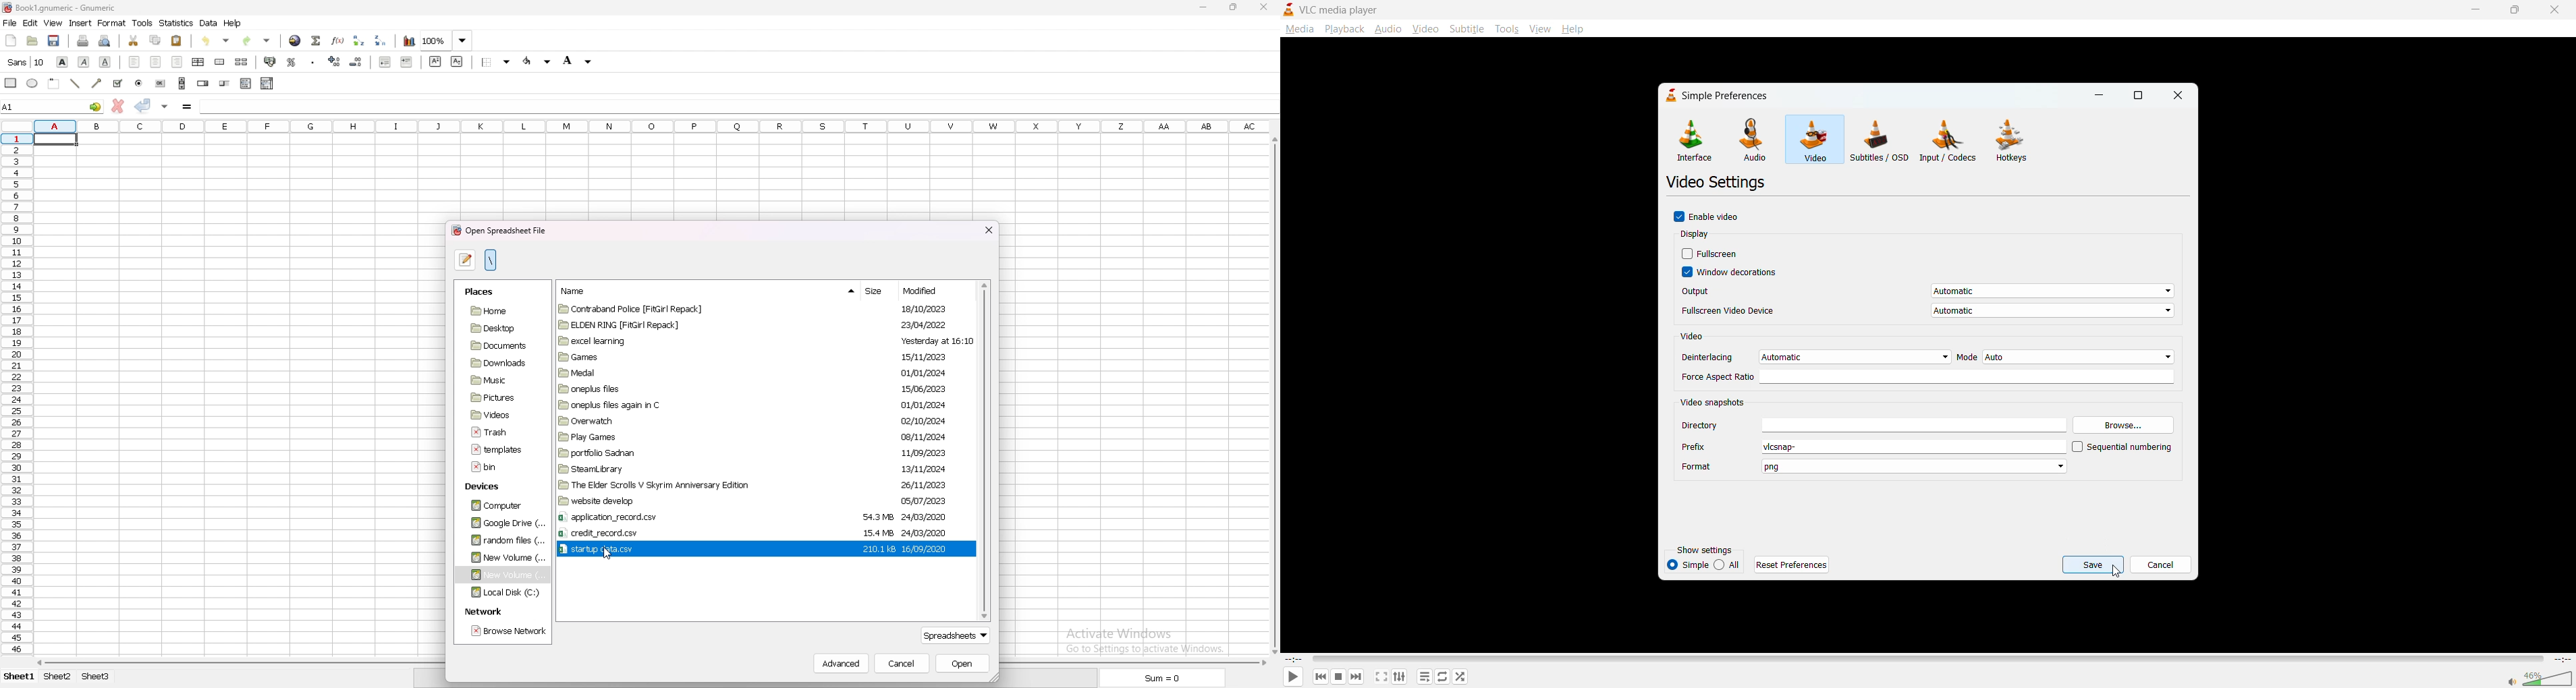  Describe the element at coordinates (702, 453) in the screenshot. I see `folder` at that location.